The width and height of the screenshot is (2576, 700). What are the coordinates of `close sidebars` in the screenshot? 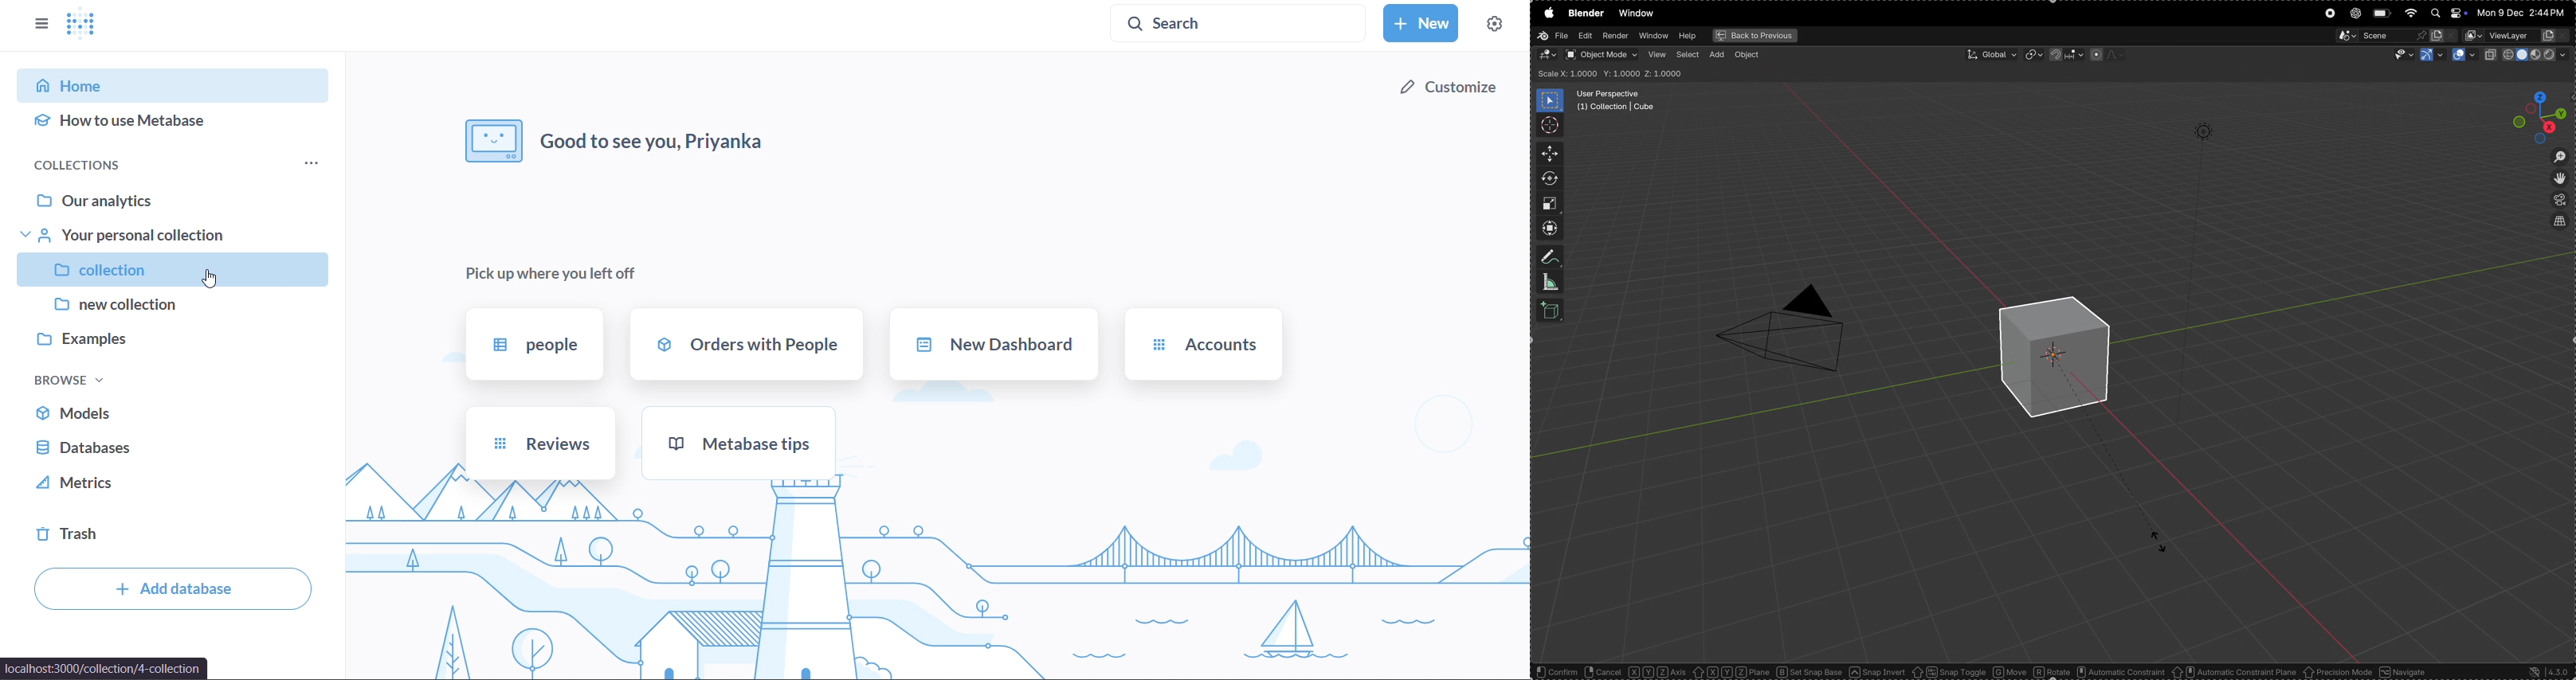 It's located at (41, 22).